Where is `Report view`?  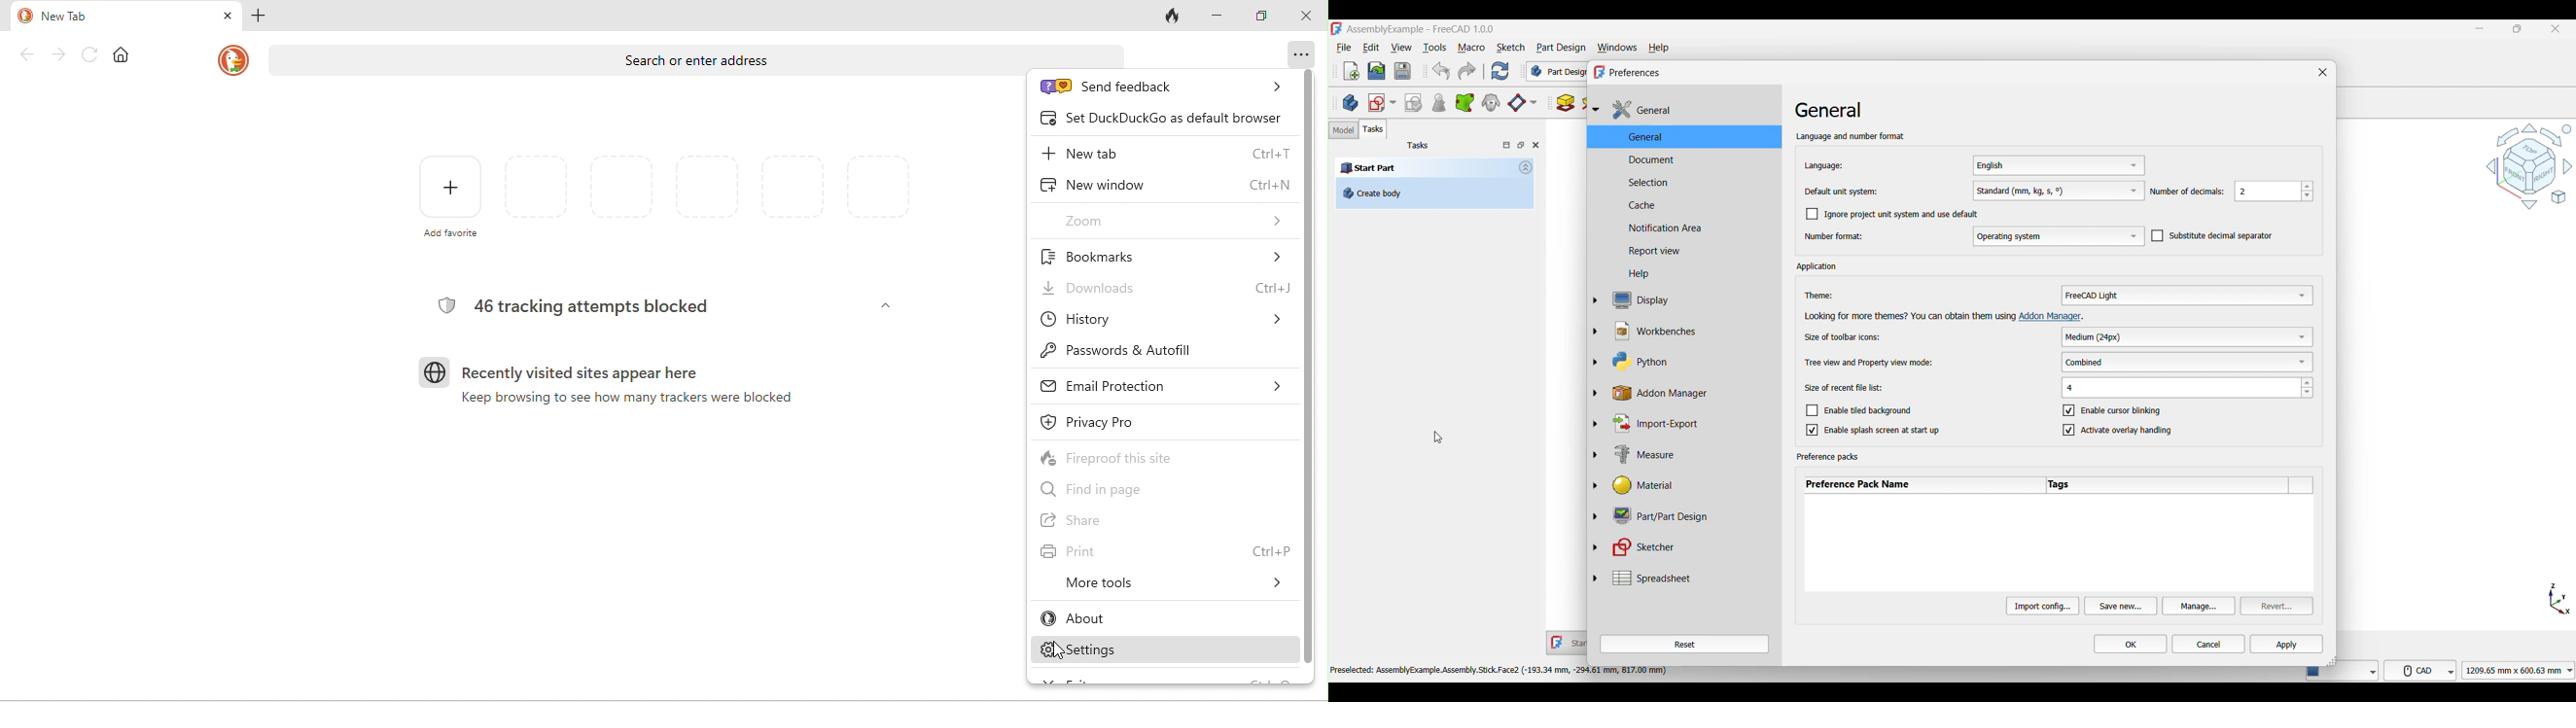 Report view is located at coordinates (1689, 251).